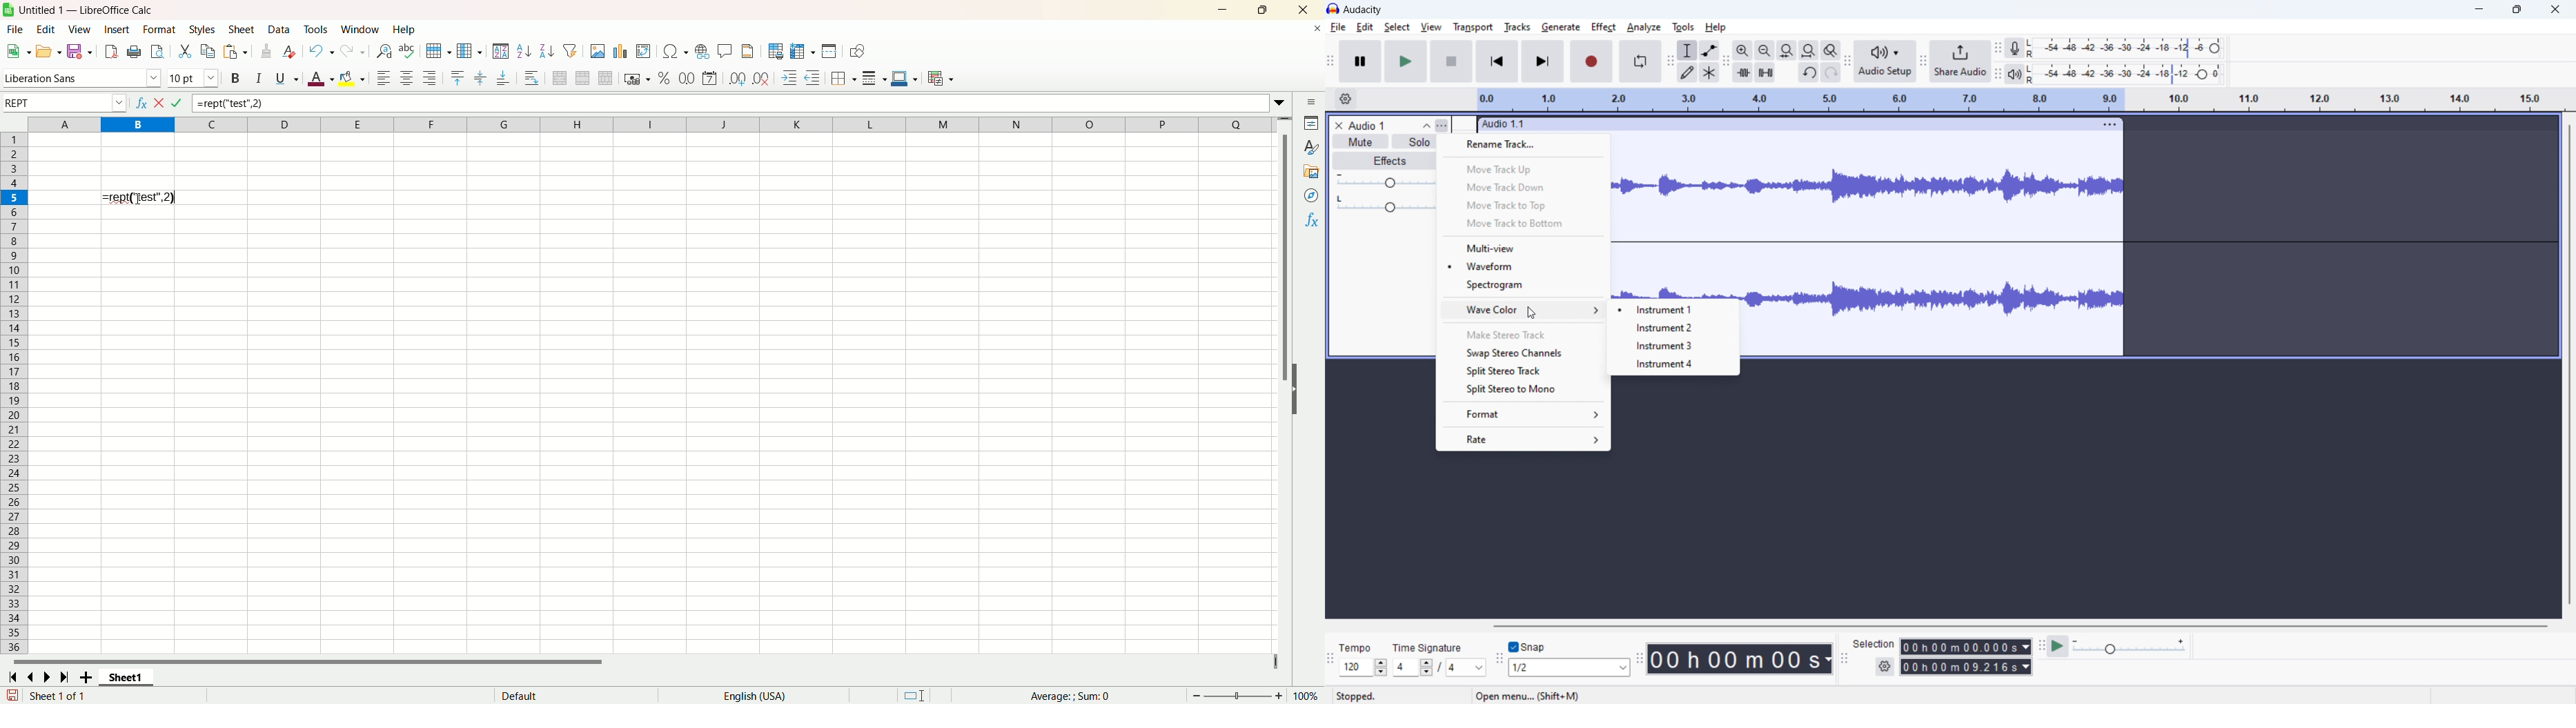 The image size is (2576, 728). What do you see at coordinates (1709, 50) in the screenshot?
I see `envelop tool` at bounding box center [1709, 50].